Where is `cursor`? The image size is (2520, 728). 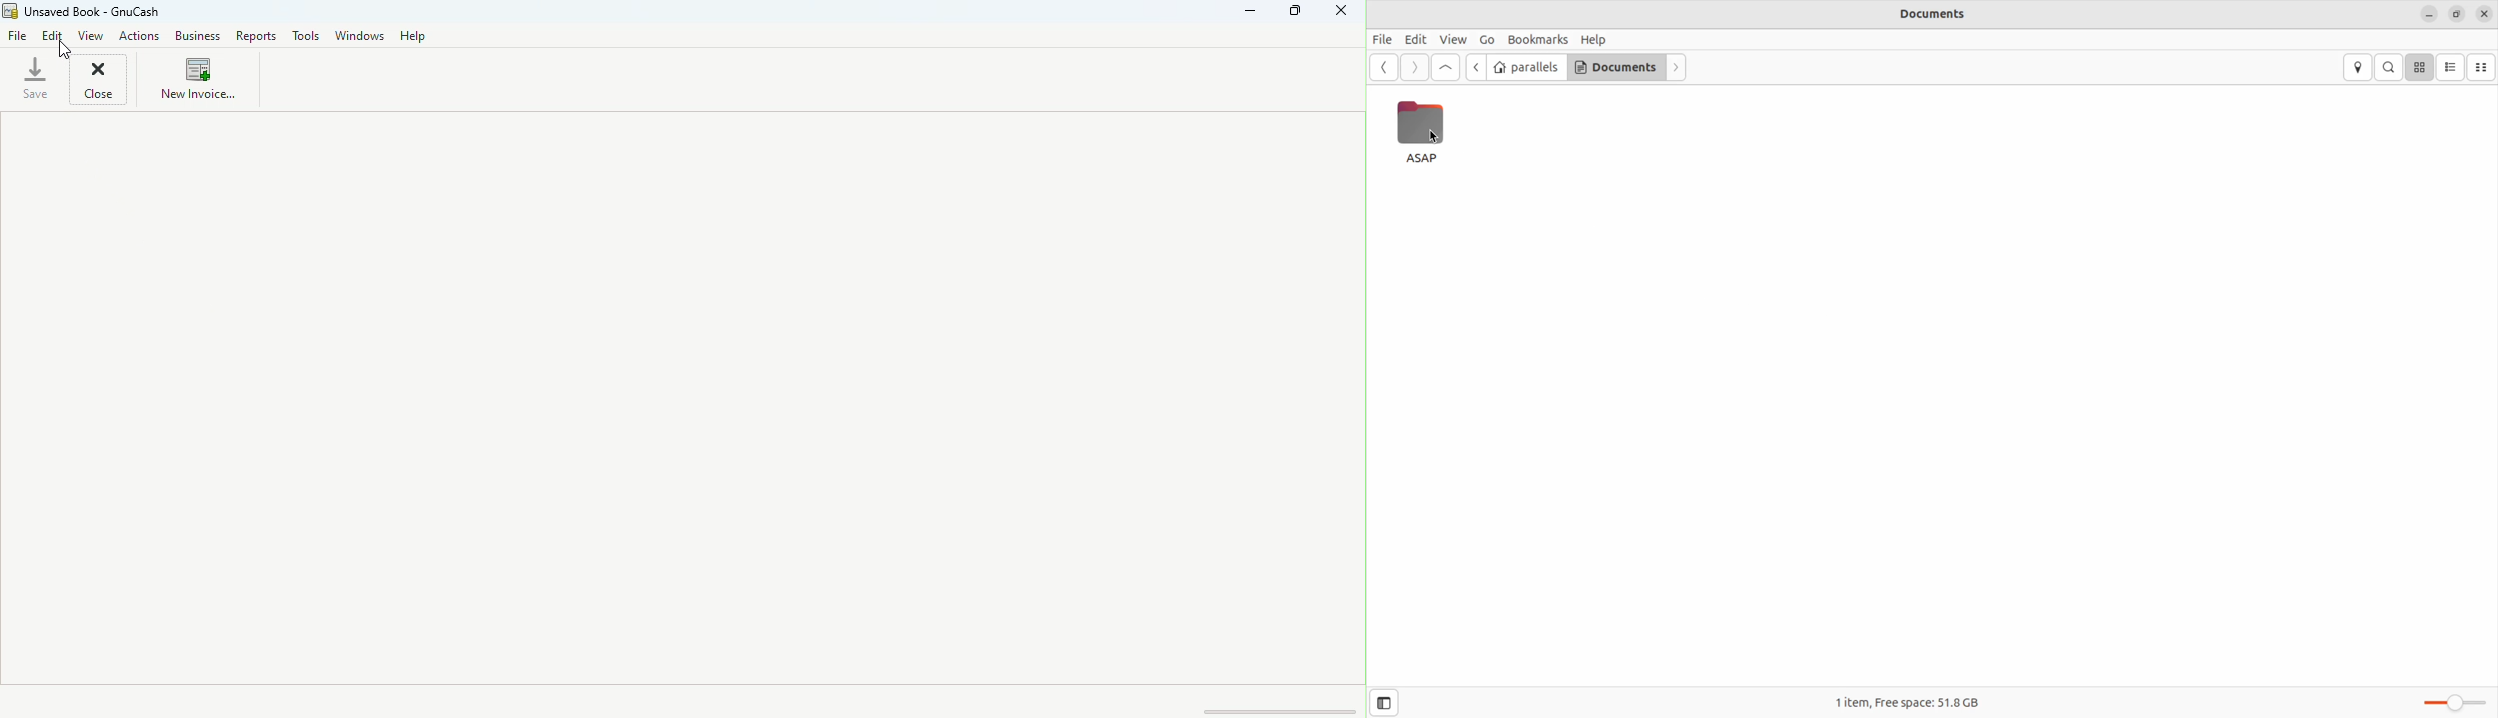
cursor is located at coordinates (63, 53).